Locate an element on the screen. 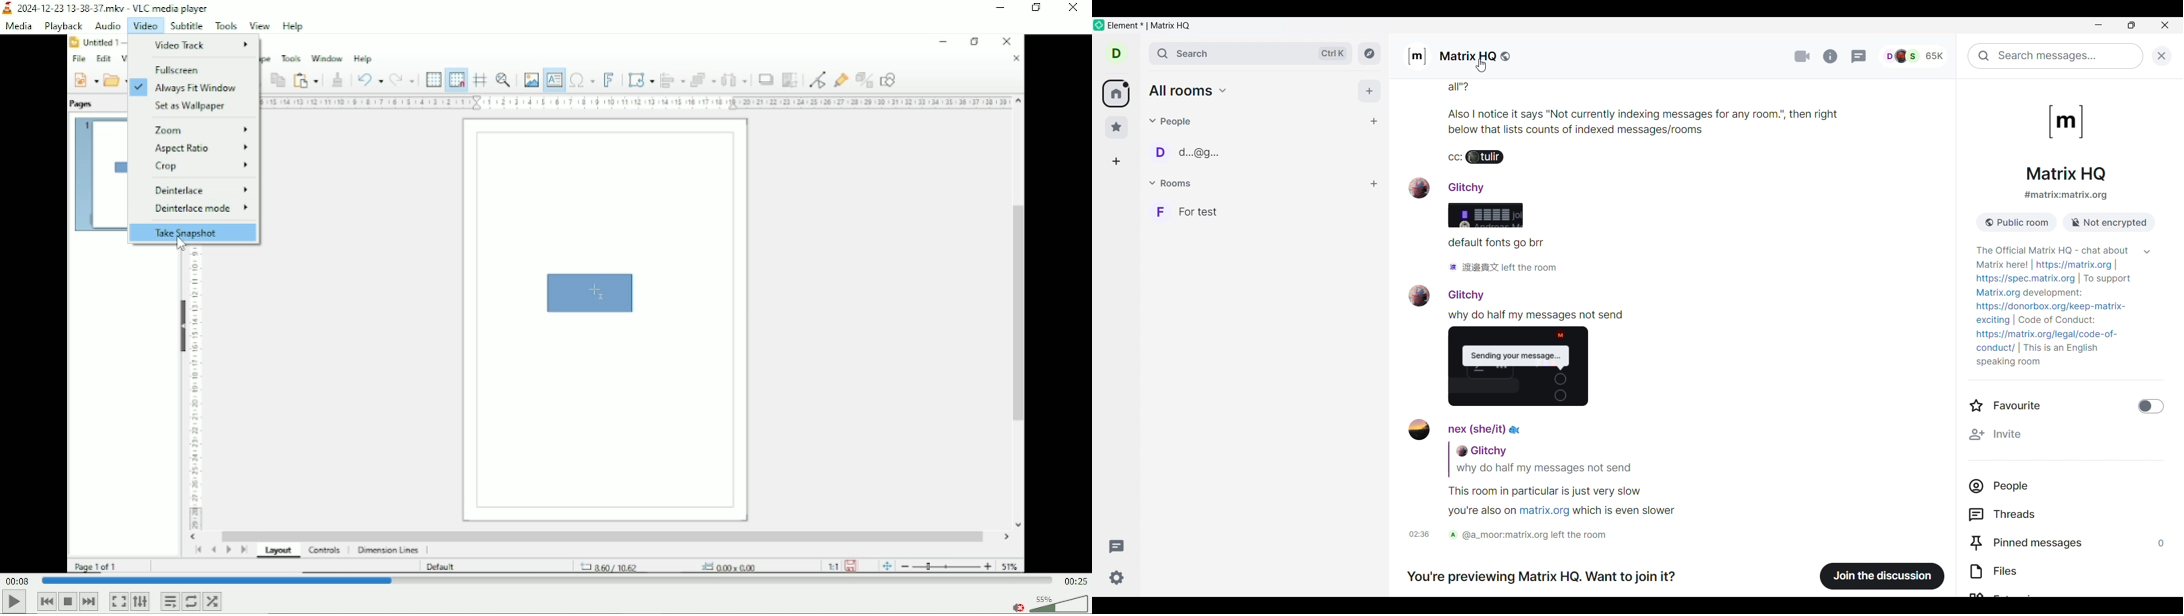 The image size is (2184, 616). Minimize is located at coordinates (1003, 7).